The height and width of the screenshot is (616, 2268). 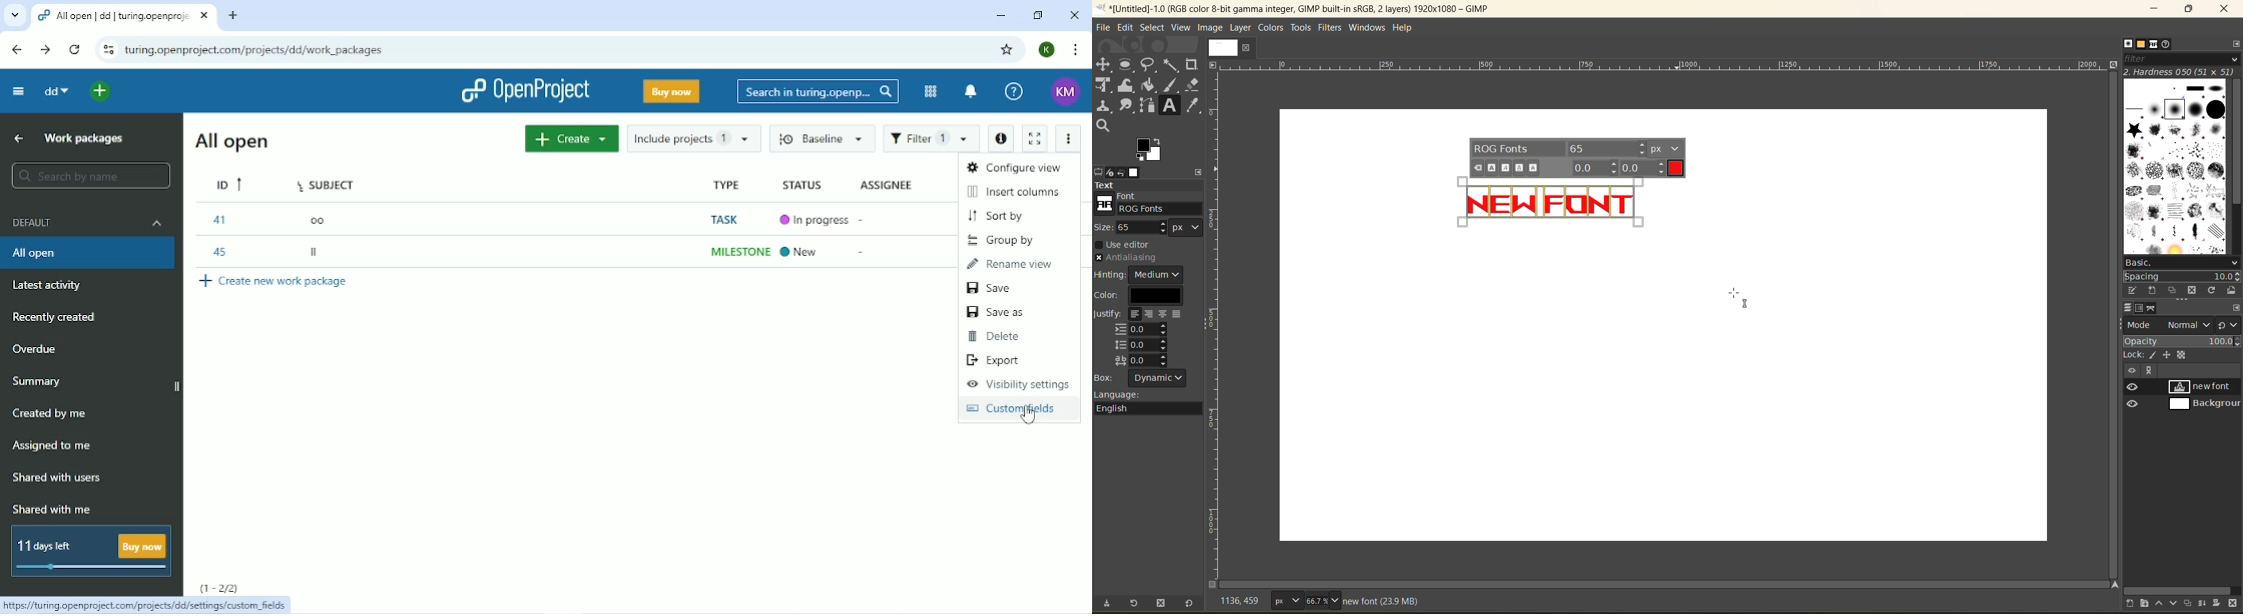 What do you see at coordinates (56, 480) in the screenshot?
I see `Shared with users` at bounding box center [56, 480].